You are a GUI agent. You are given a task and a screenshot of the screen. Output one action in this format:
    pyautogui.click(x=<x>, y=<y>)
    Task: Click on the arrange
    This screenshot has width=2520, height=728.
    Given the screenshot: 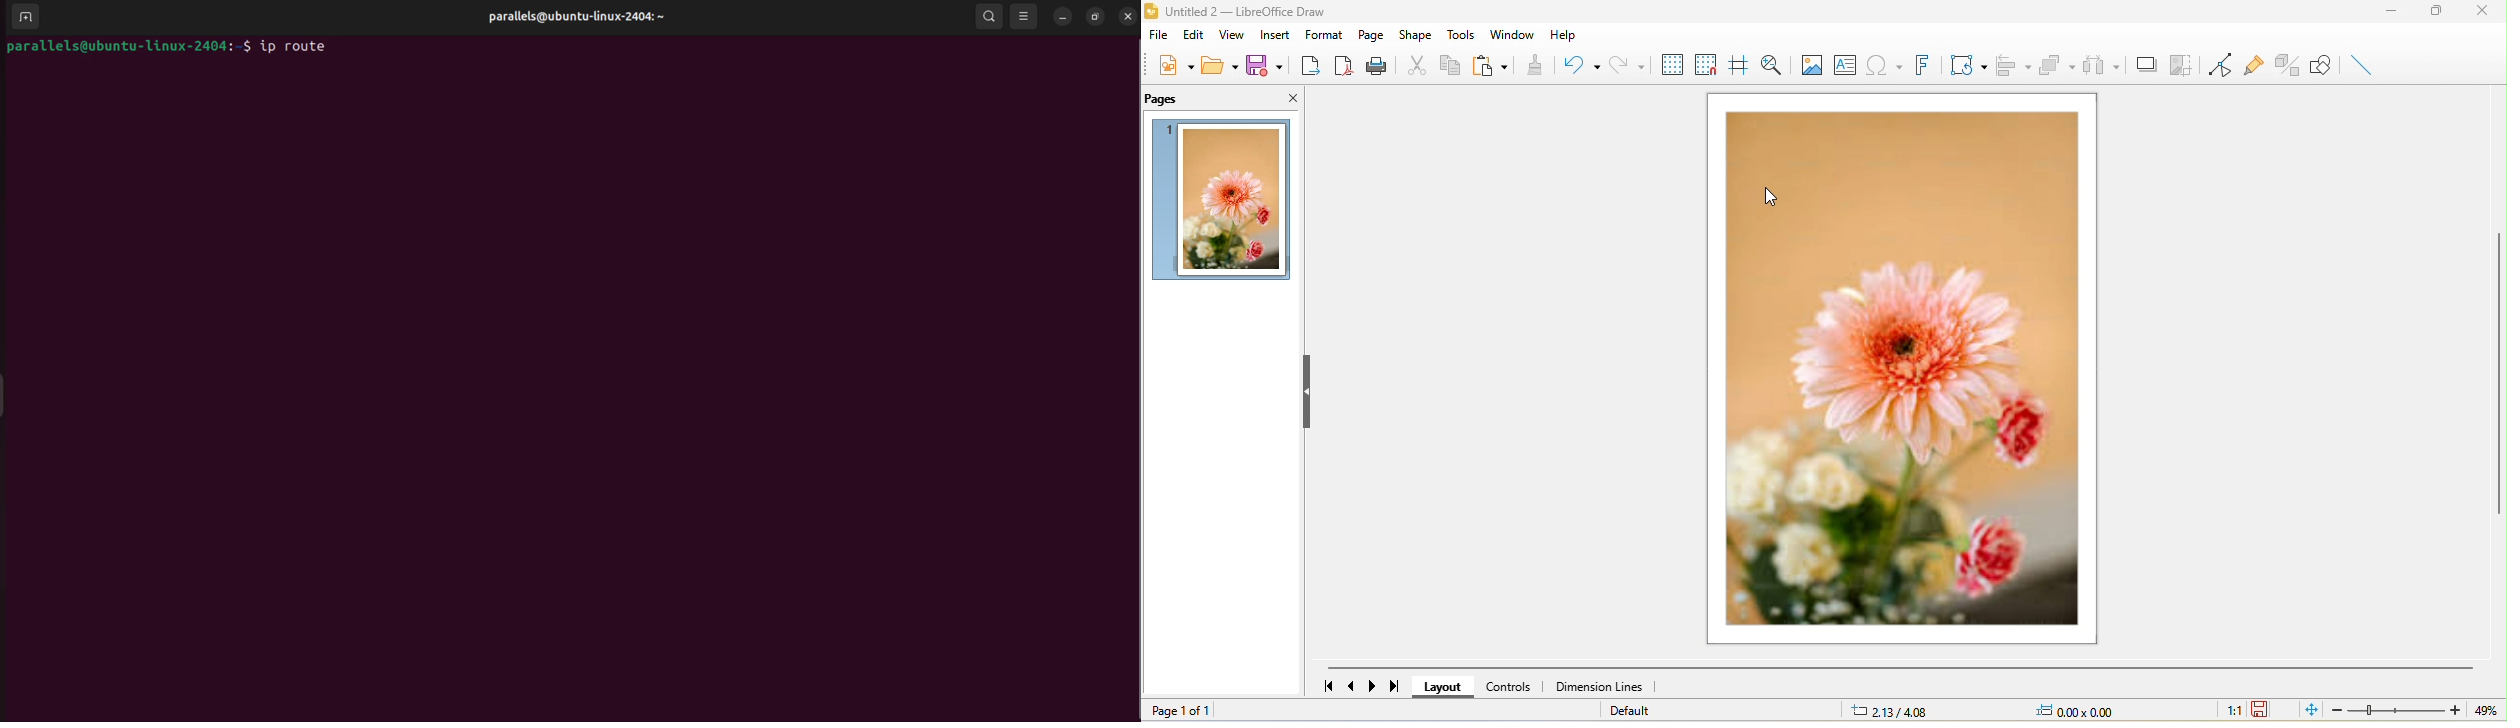 What is the action you would take?
    pyautogui.click(x=2055, y=65)
    